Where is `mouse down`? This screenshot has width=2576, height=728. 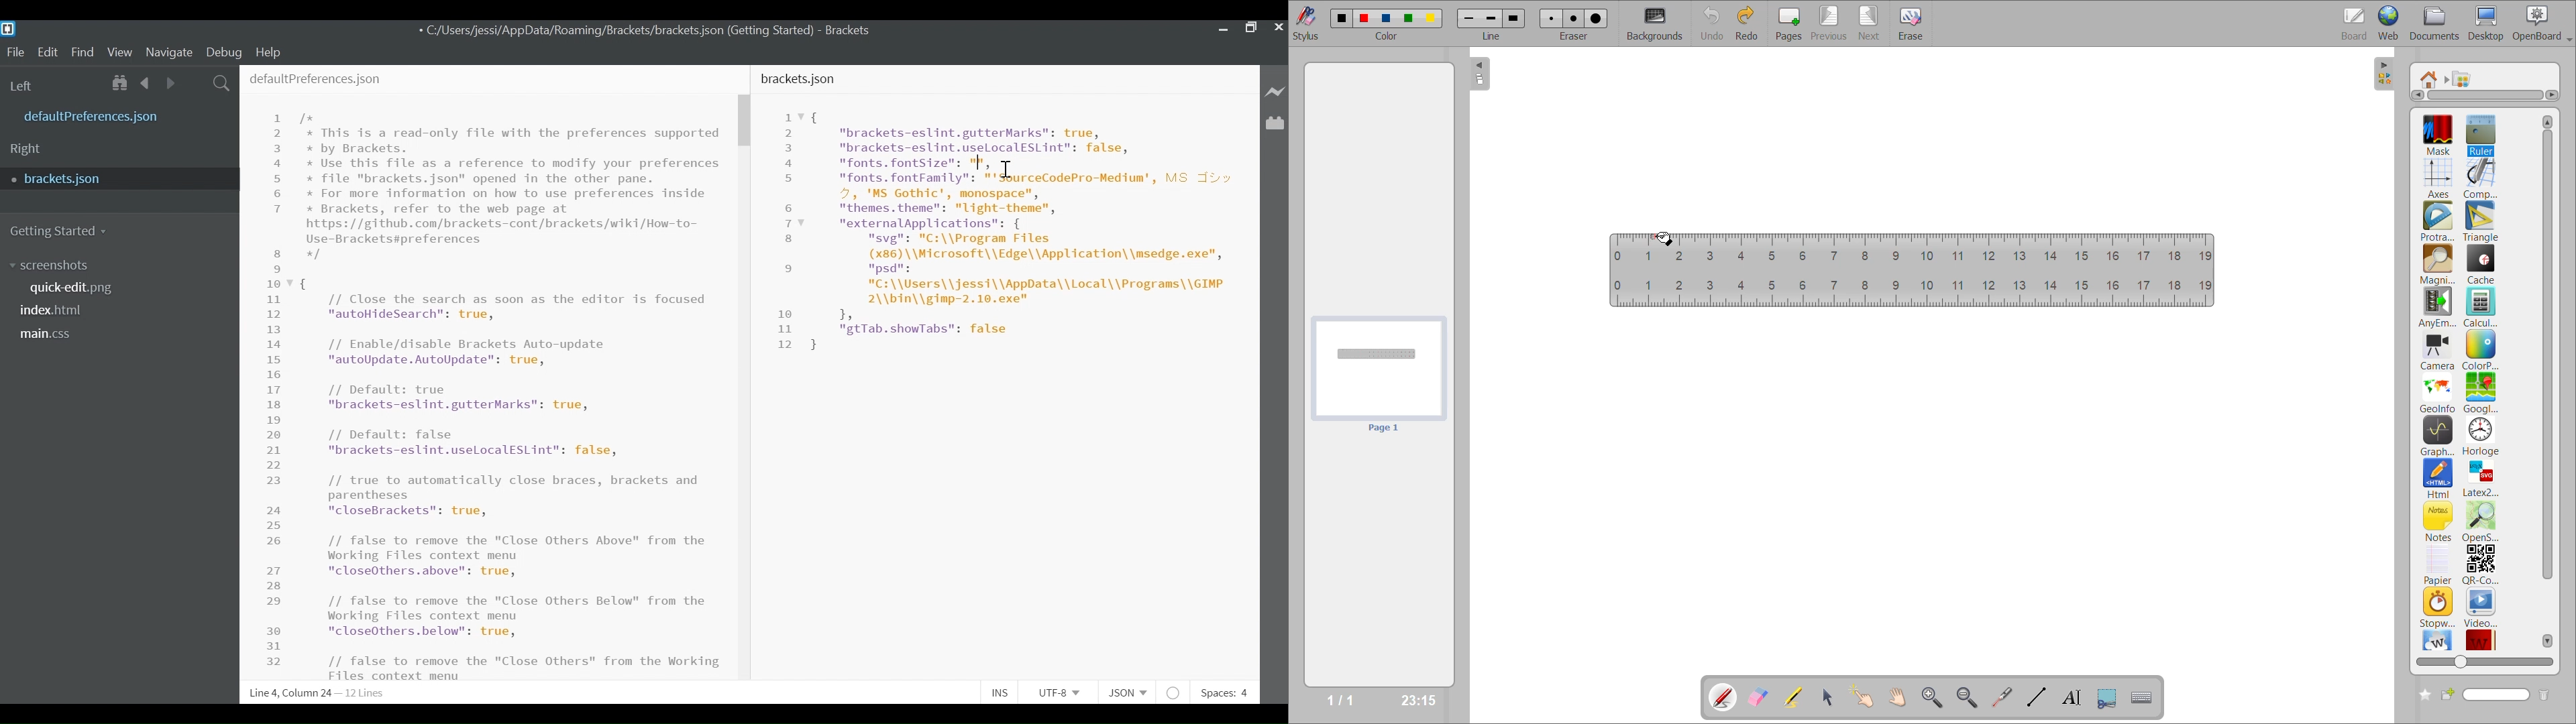
mouse down is located at coordinates (1662, 238).